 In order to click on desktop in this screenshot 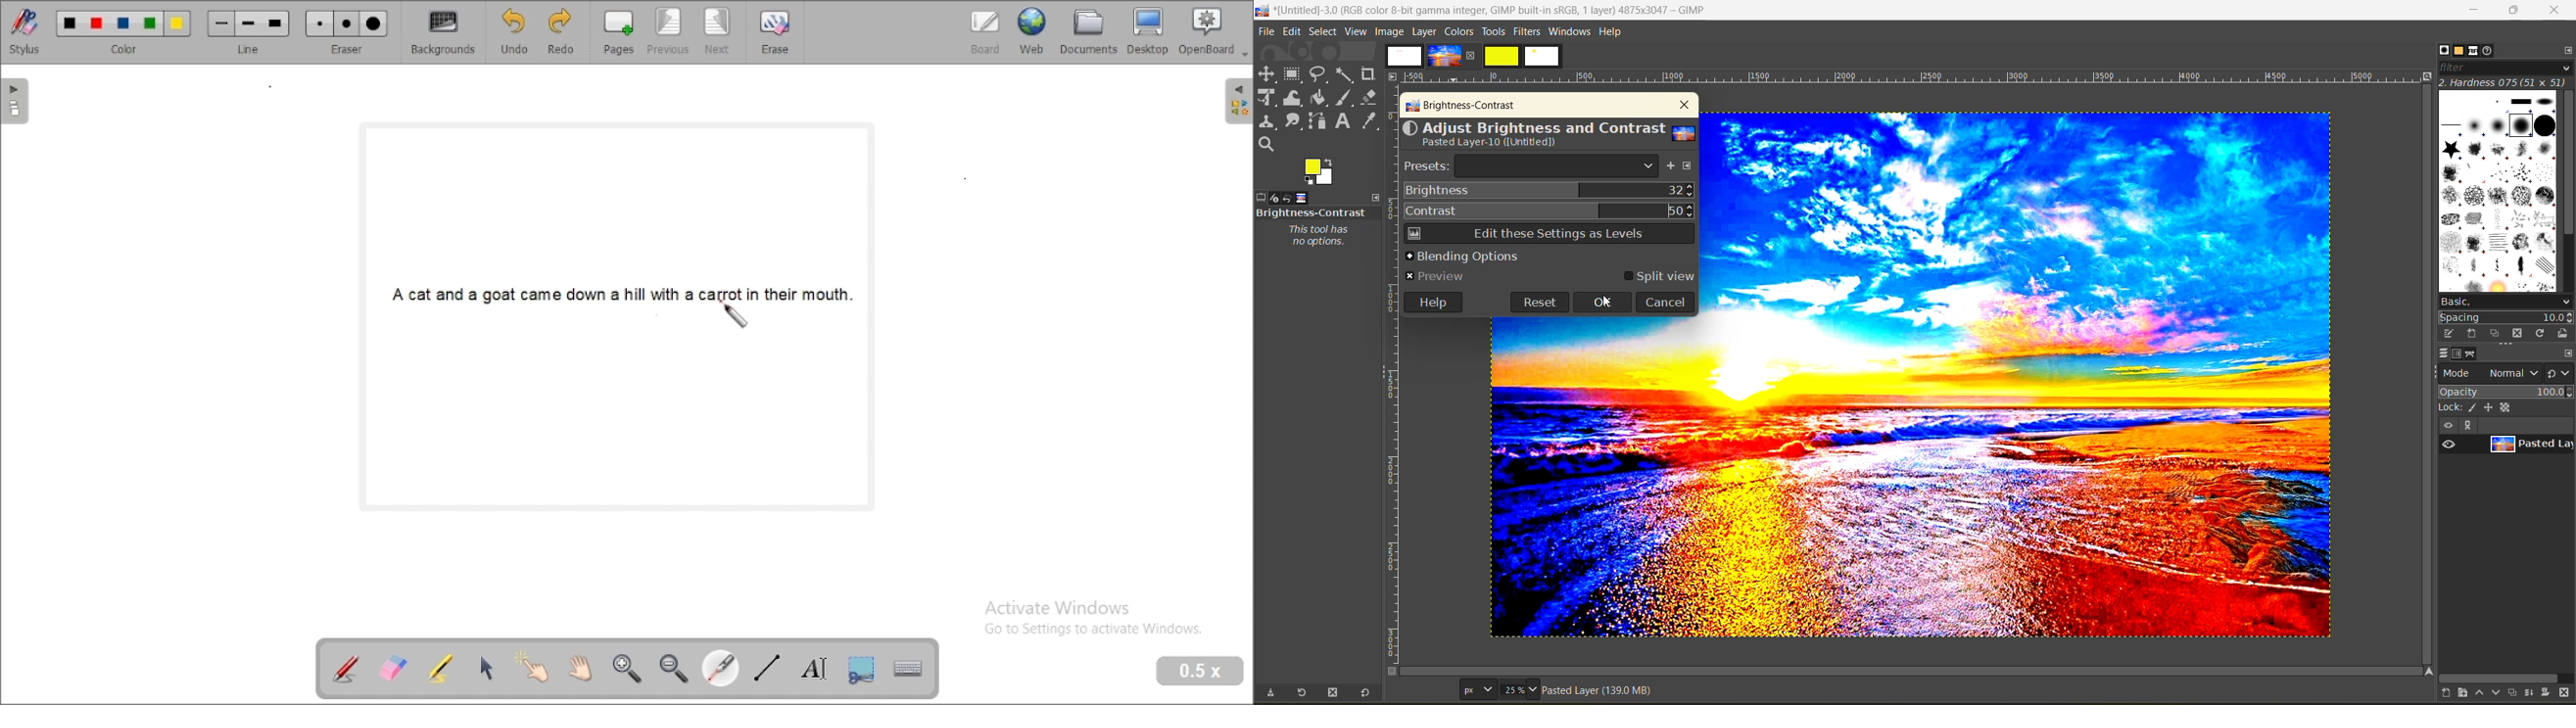, I will do `click(1148, 31)`.